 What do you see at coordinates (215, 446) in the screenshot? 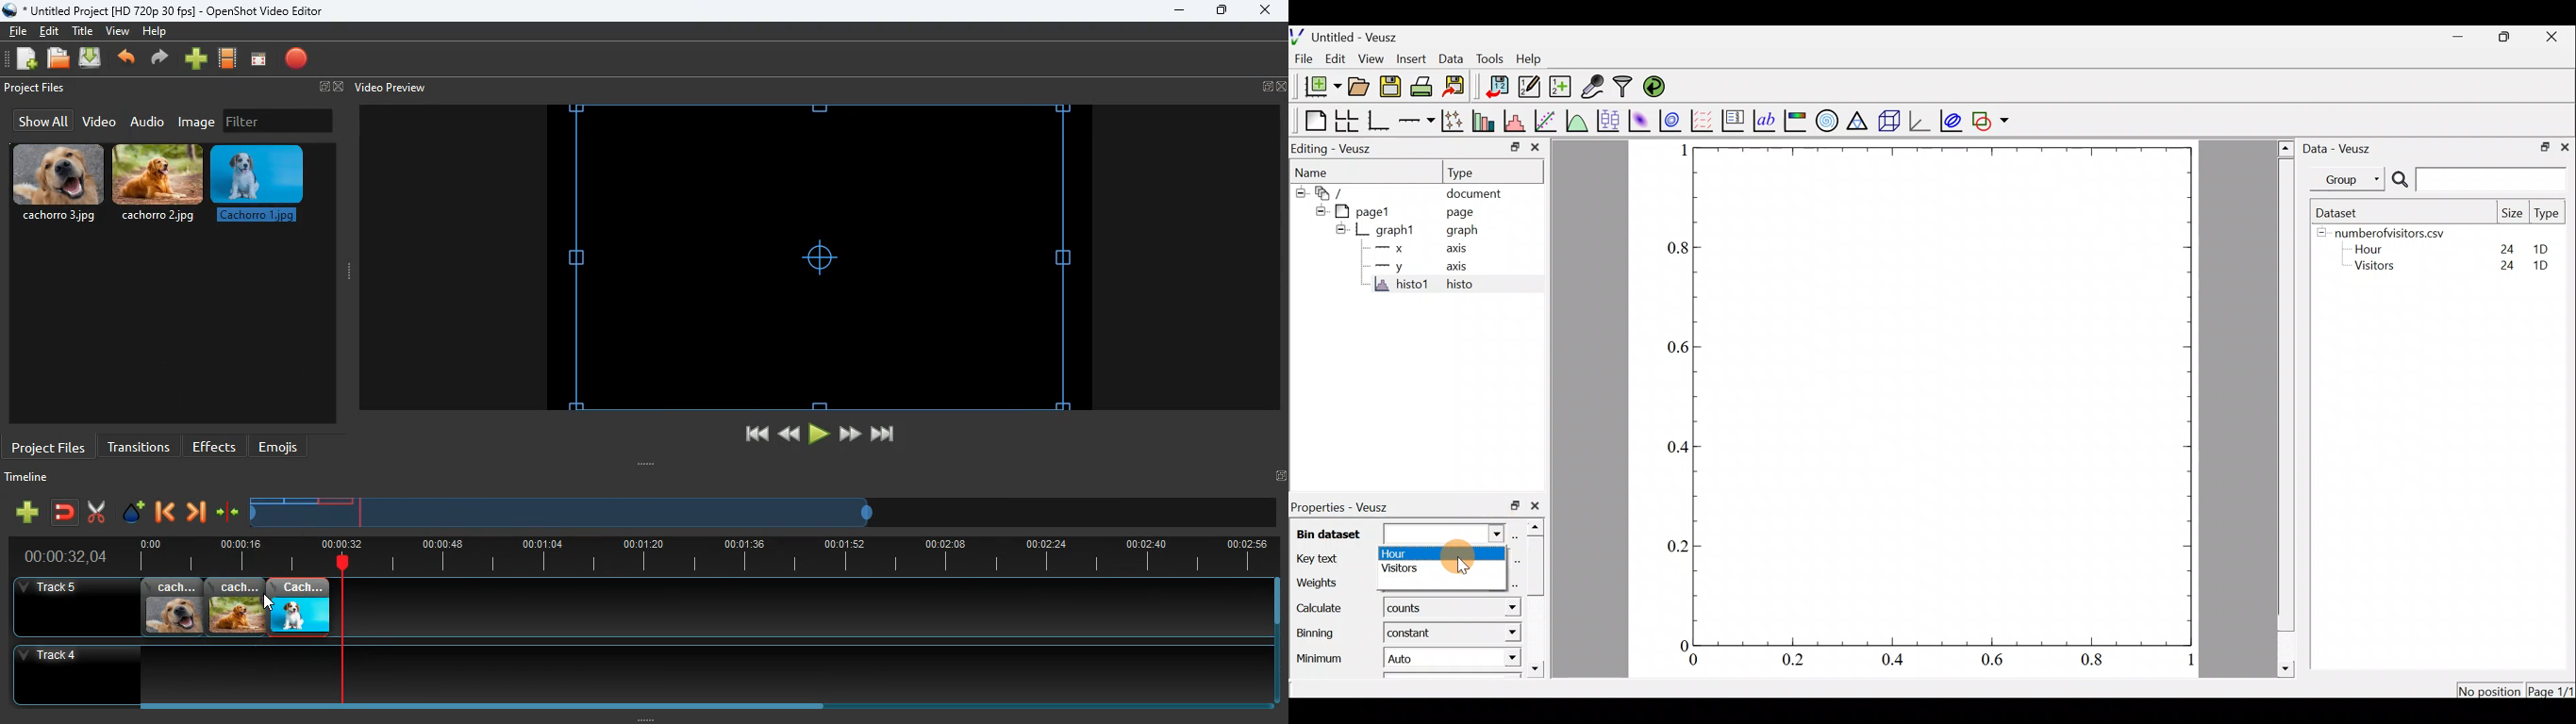
I see `effects` at bounding box center [215, 446].